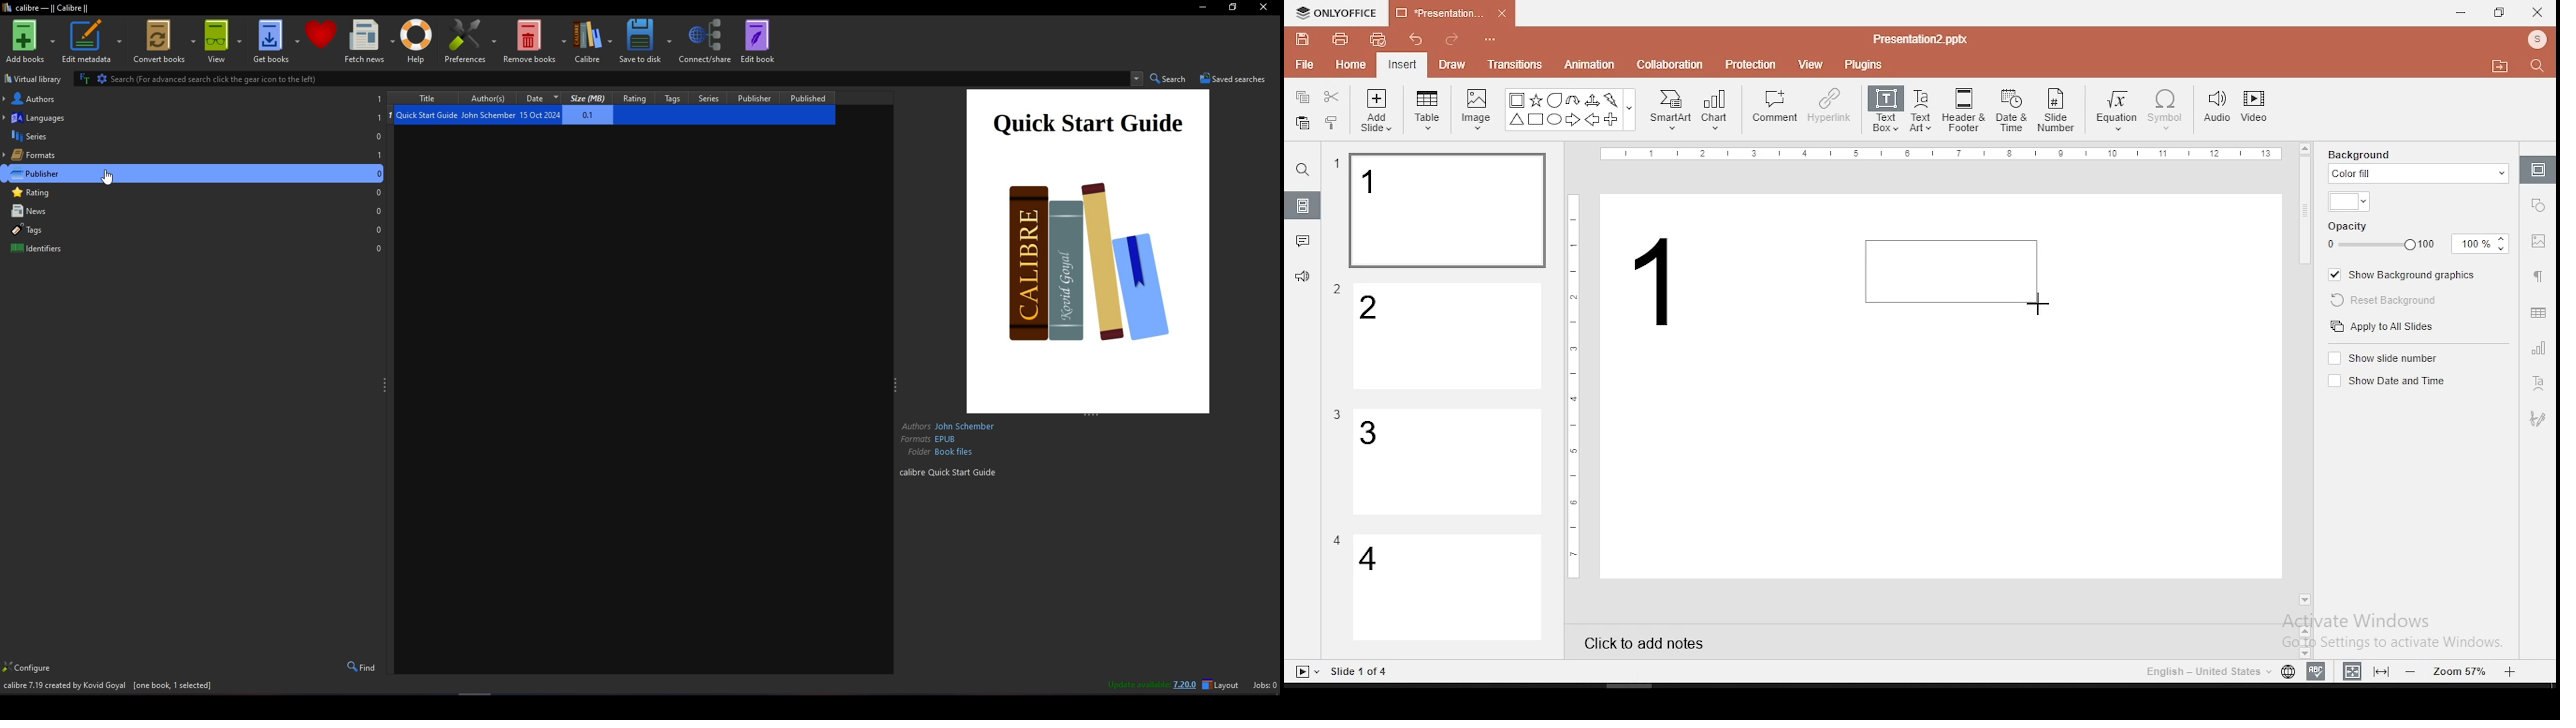  What do you see at coordinates (2057, 110) in the screenshot?
I see `slide number` at bounding box center [2057, 110].